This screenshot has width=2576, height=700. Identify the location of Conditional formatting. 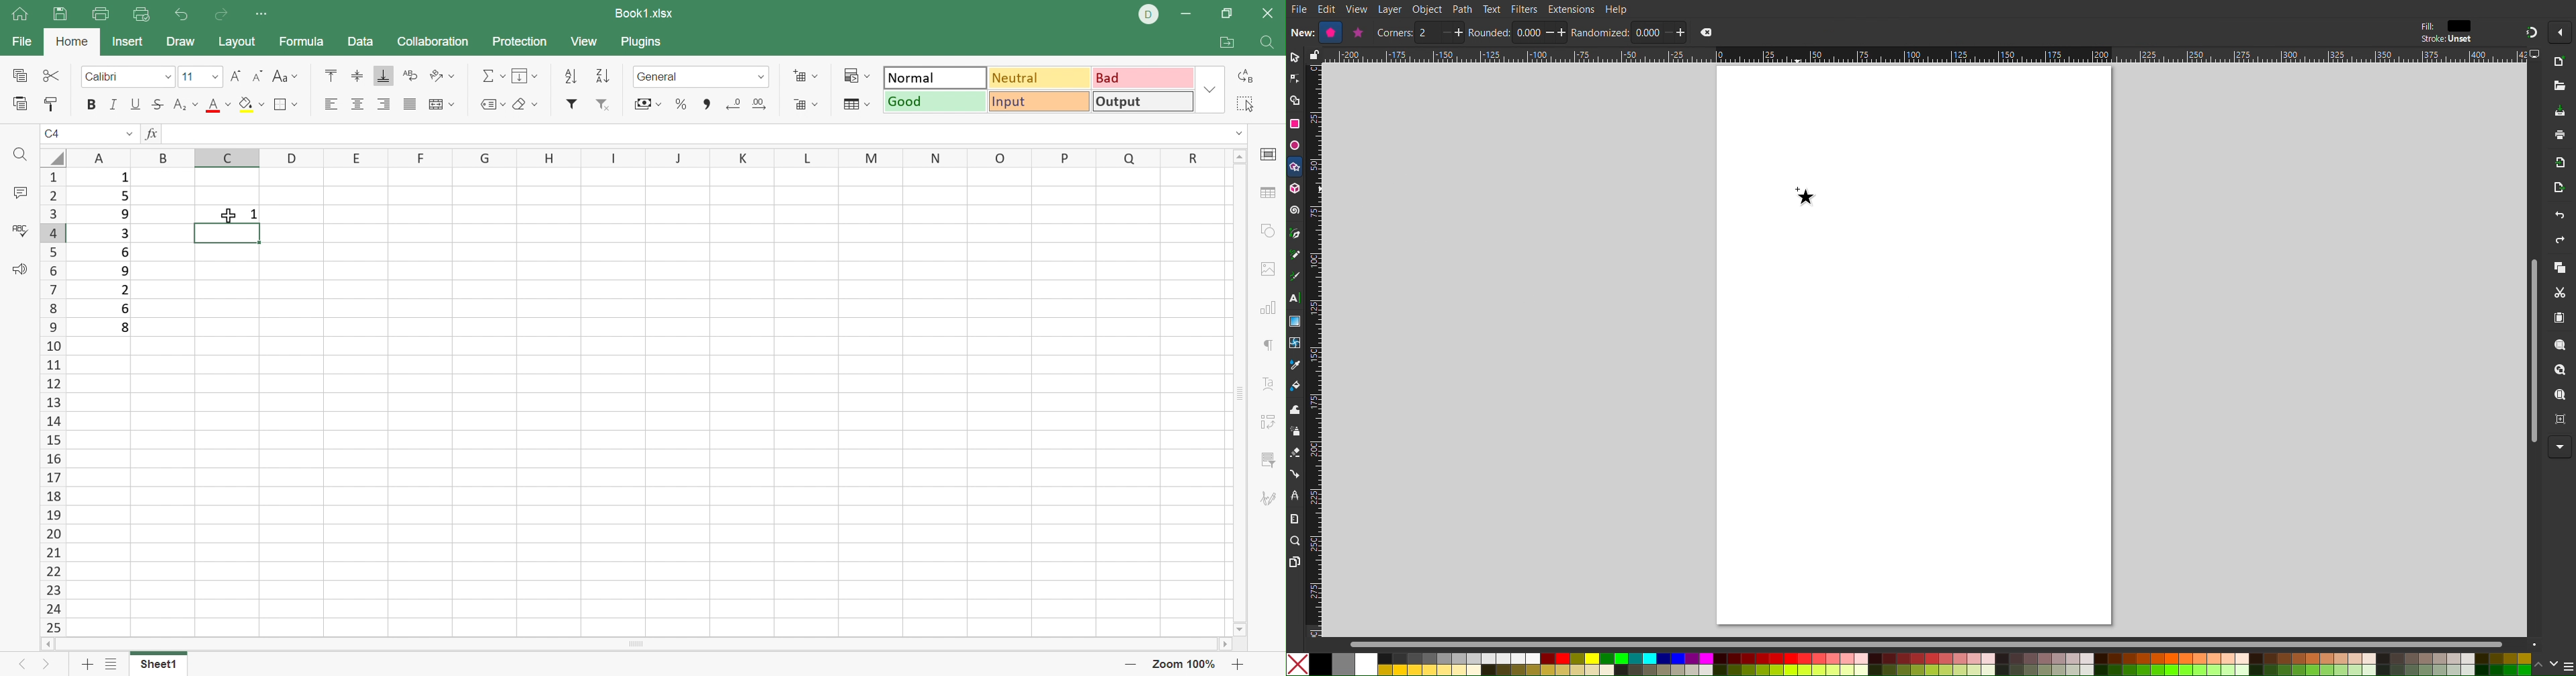
(854, 76).